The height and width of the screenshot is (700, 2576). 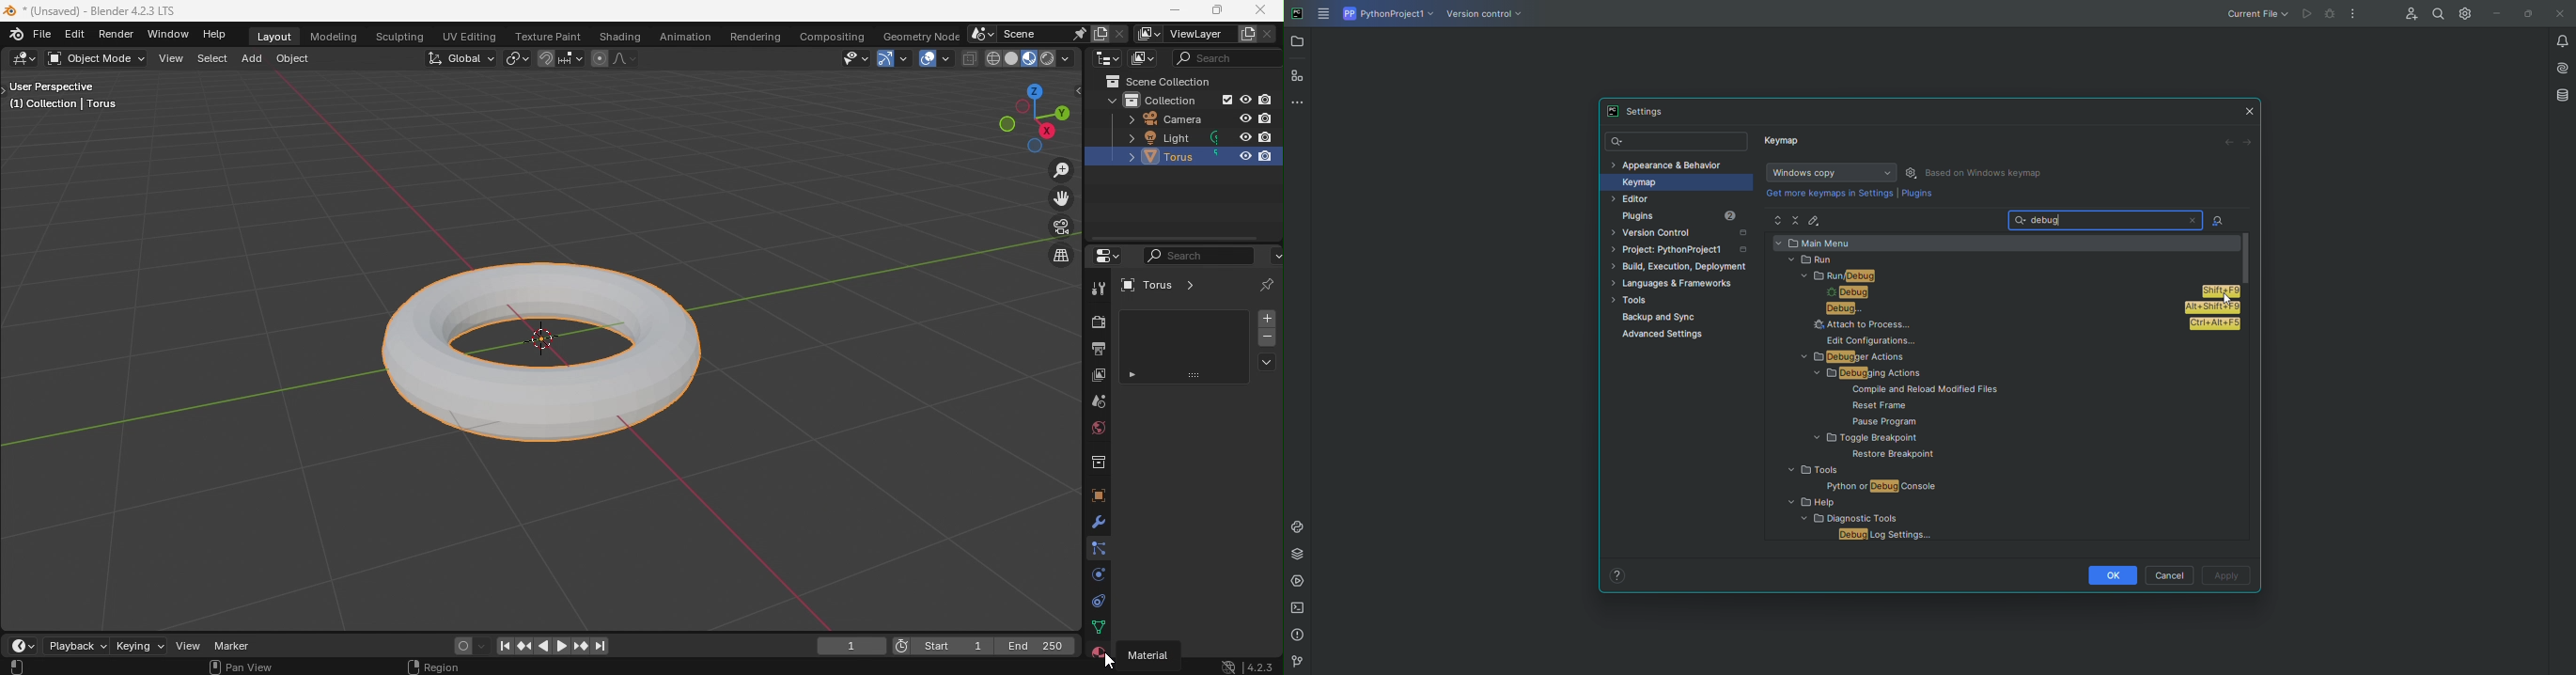 What do you see at coordinates (1816, 220) in the screenshot?
I see `Edit` at bounding box center [1816, 220].